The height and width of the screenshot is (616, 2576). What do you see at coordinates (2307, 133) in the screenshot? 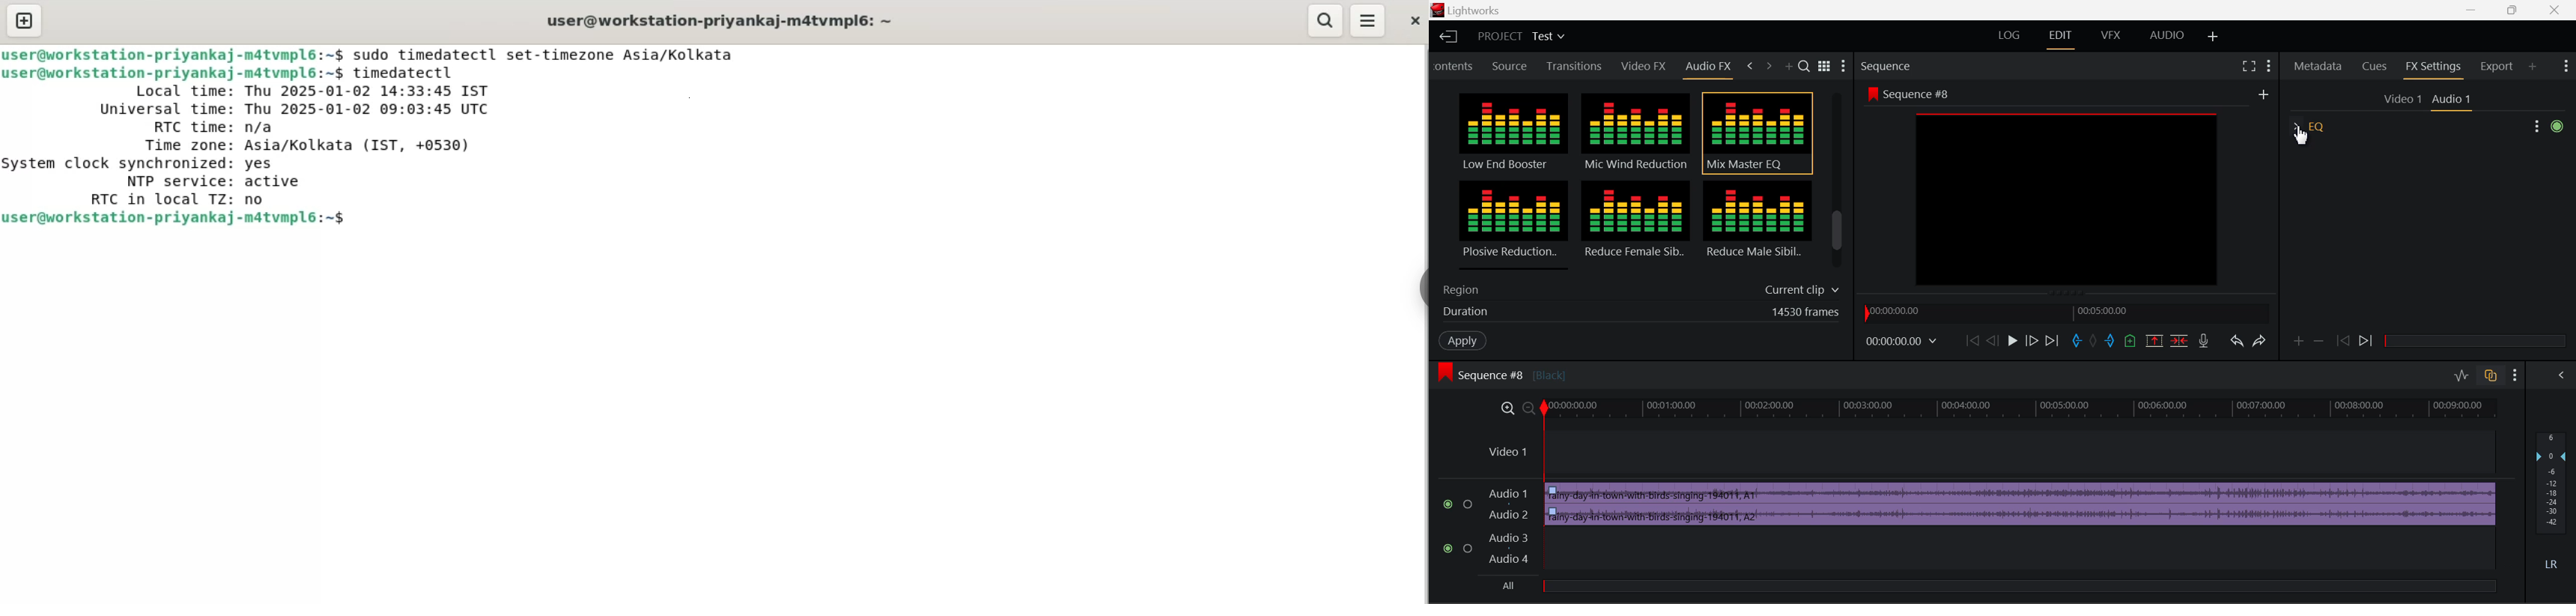
I see `Cursor on EQ` at bounding box center [2307, 133].